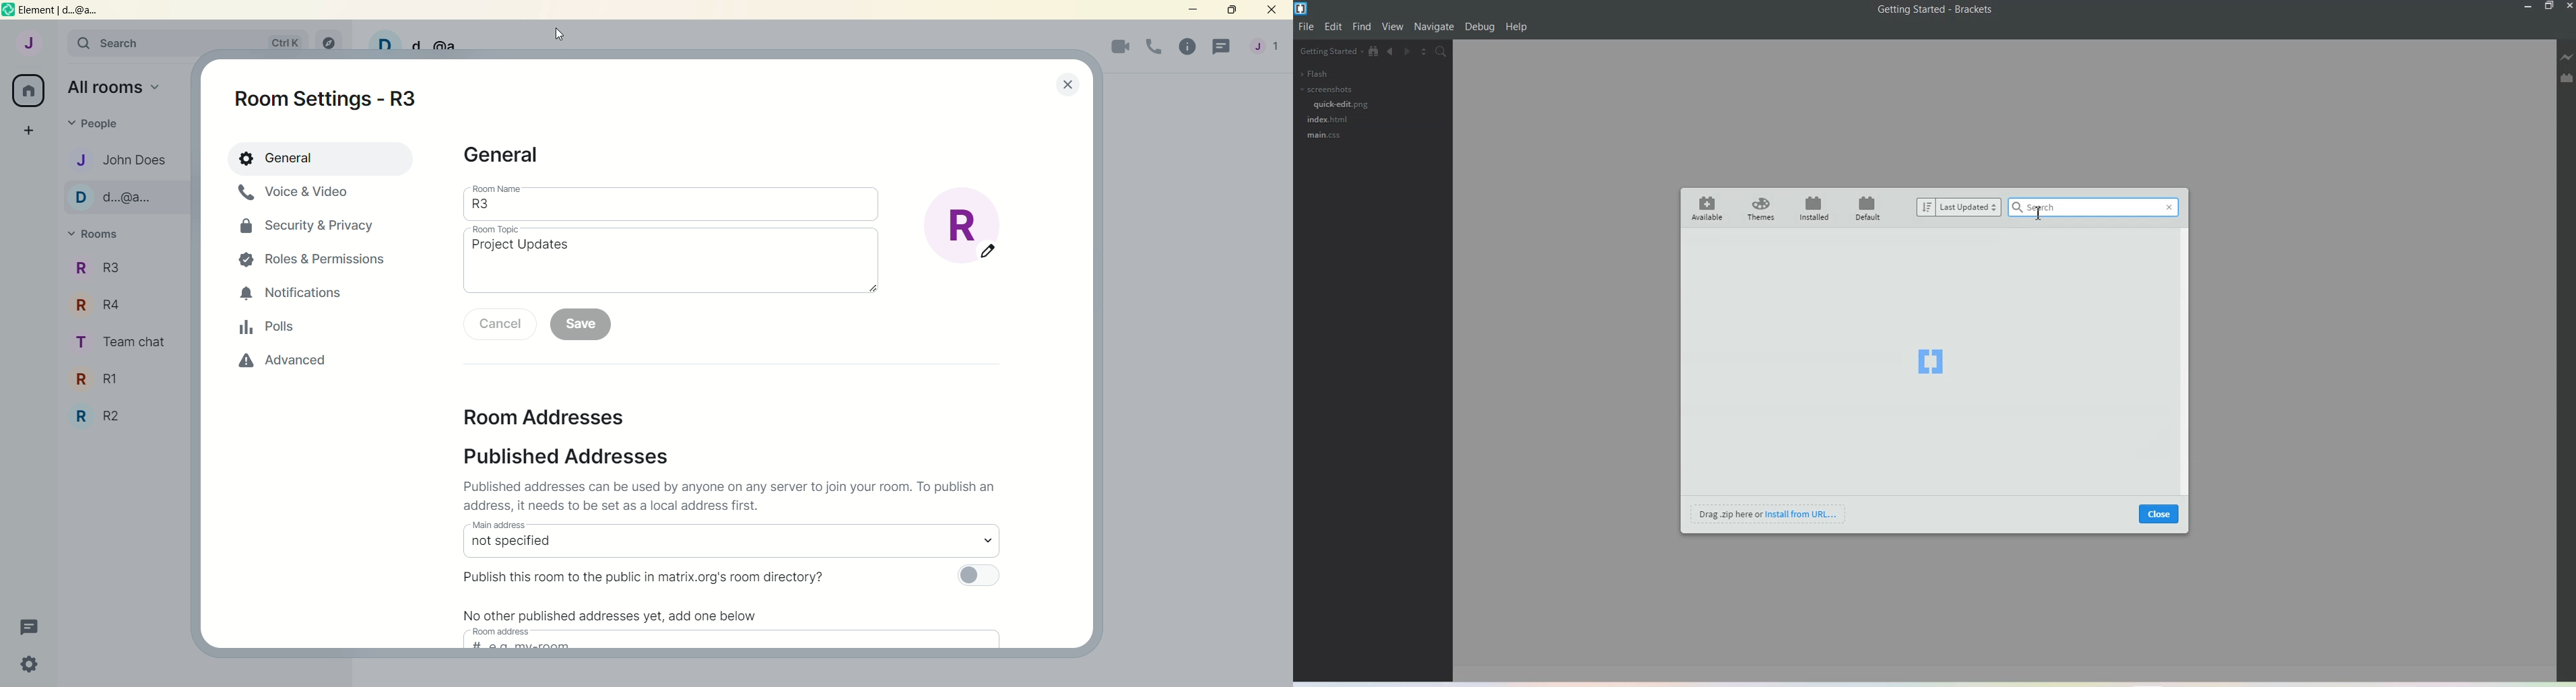  I want to click on roles and permissions, so click(312, 258).